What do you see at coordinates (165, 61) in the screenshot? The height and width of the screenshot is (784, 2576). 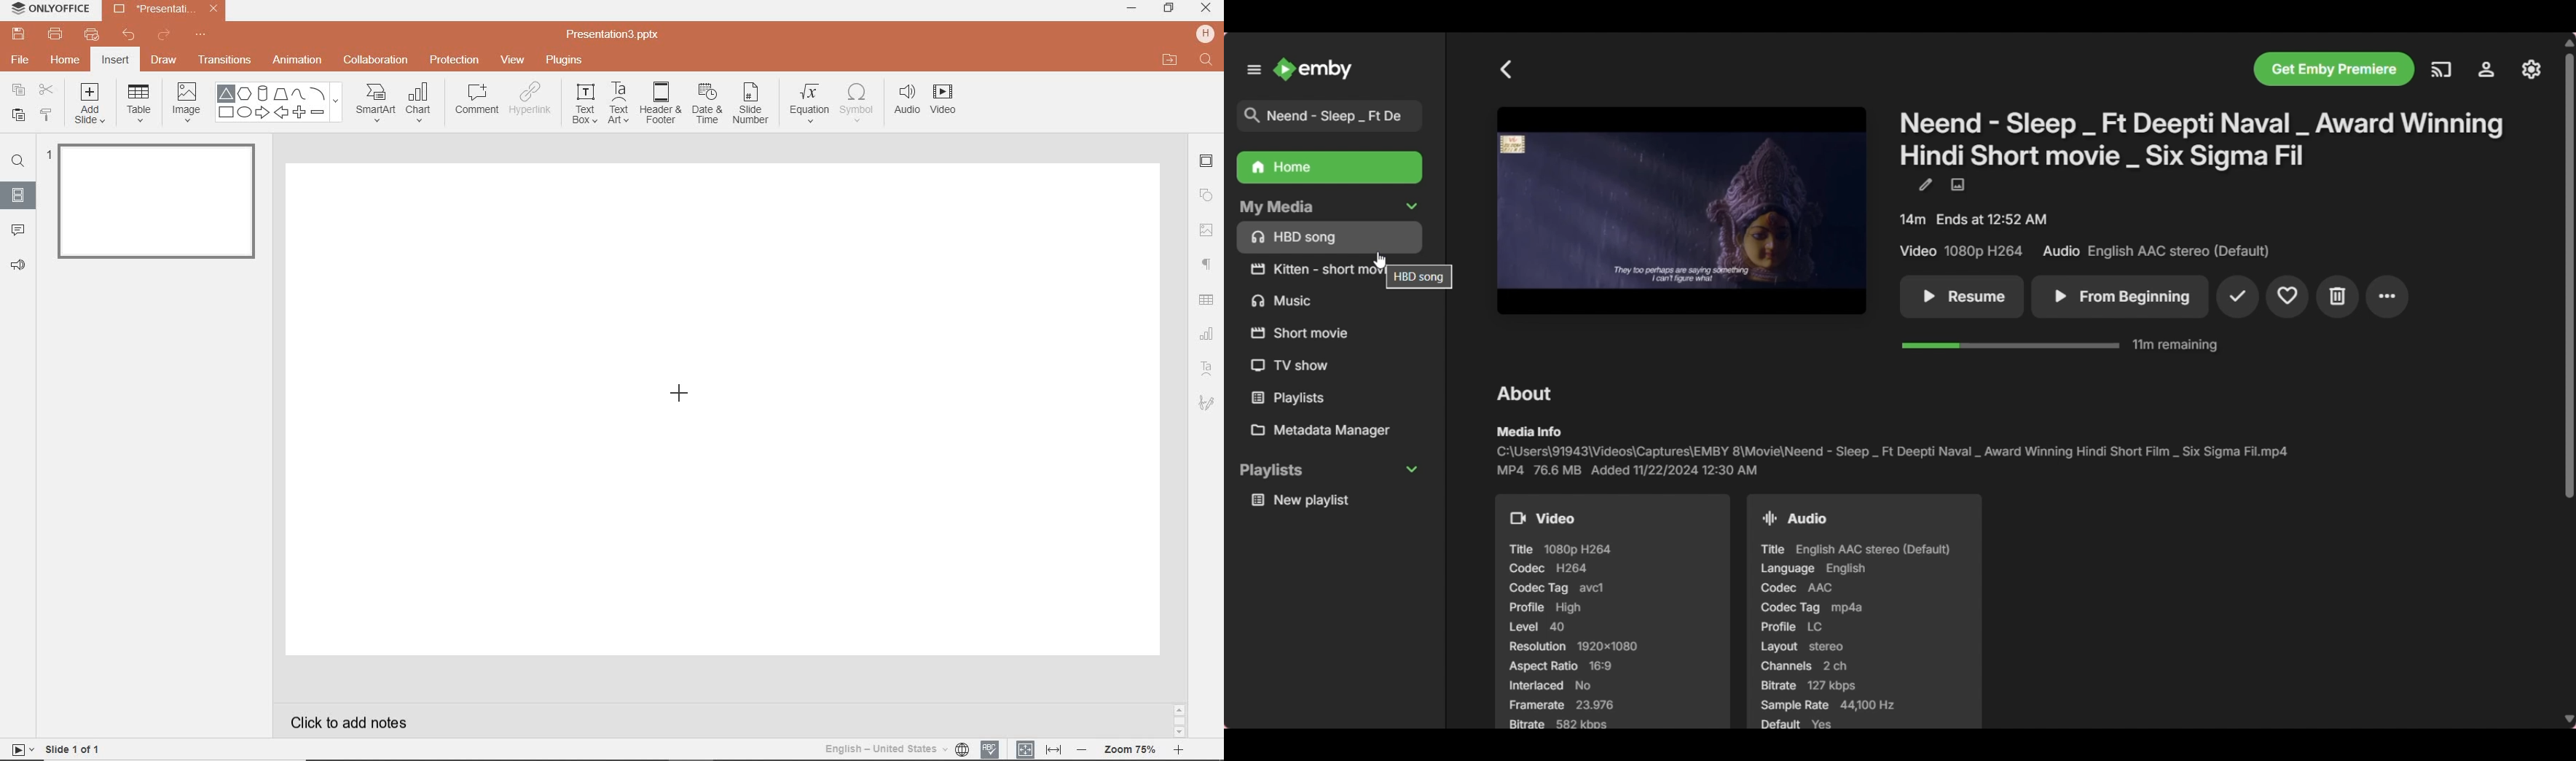 I see `DRAW` at bounding box center [165, 61].